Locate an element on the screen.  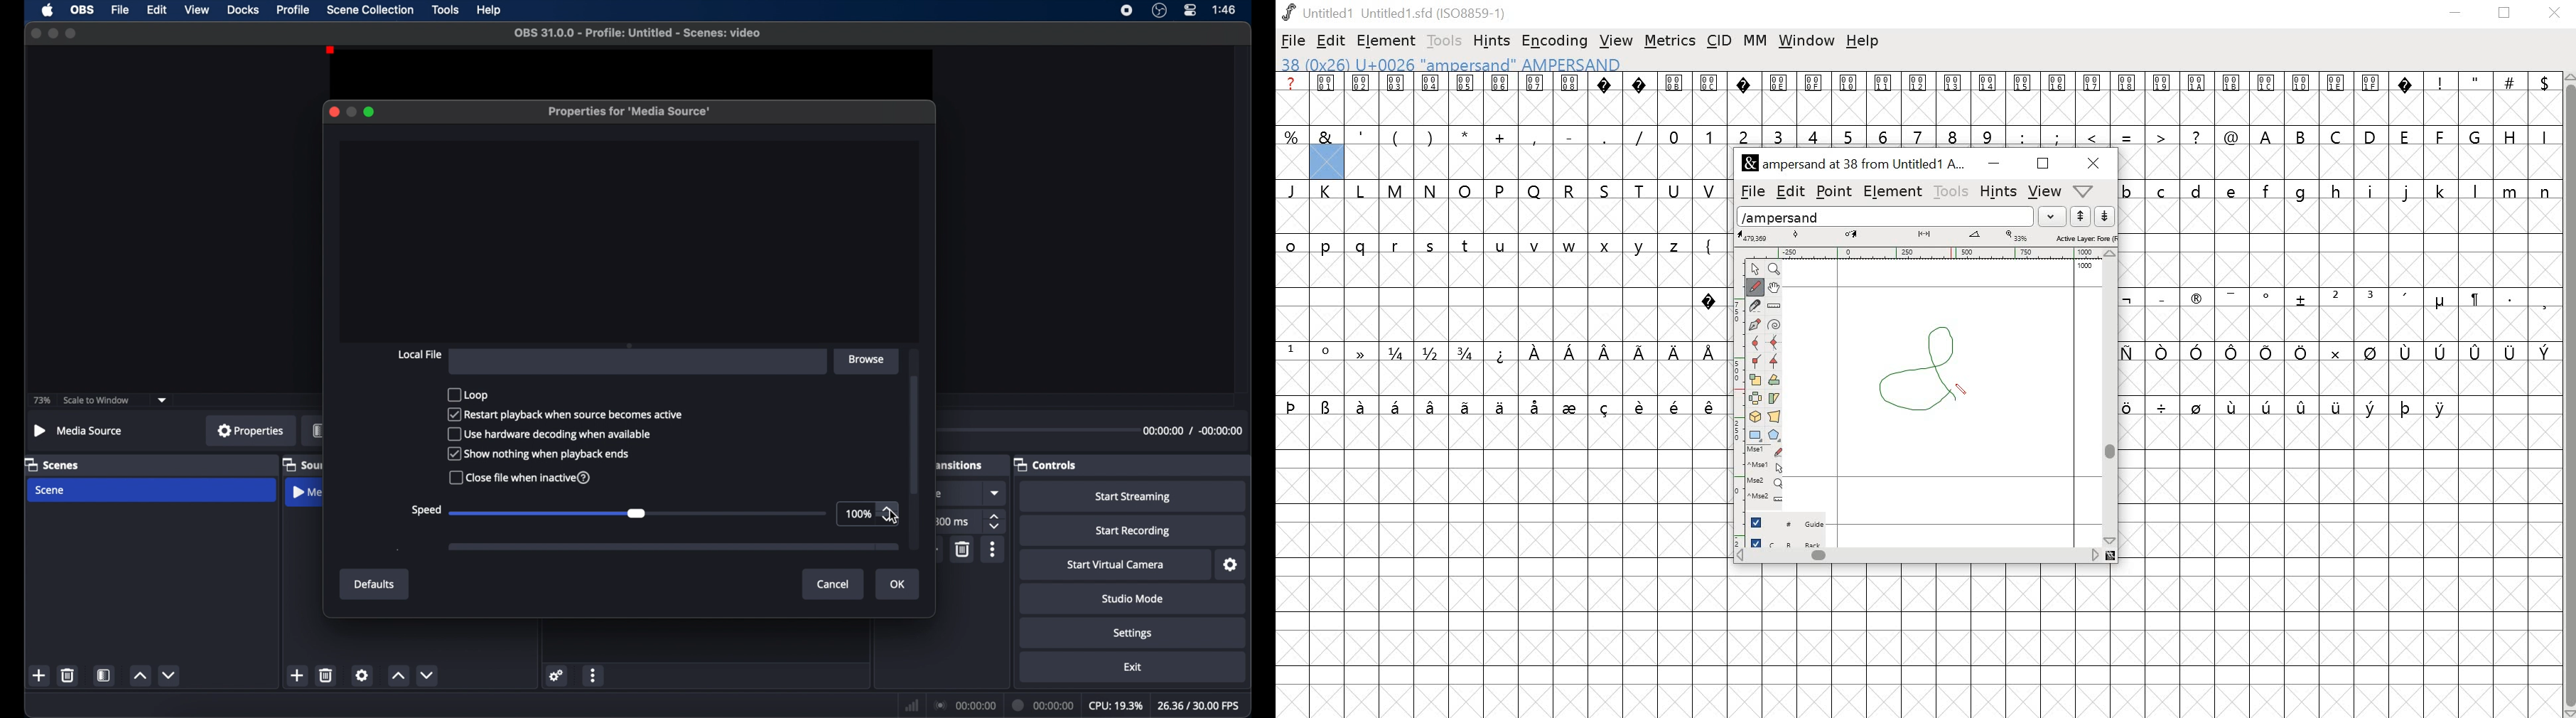
@ is located at coordinates (2231, 135).